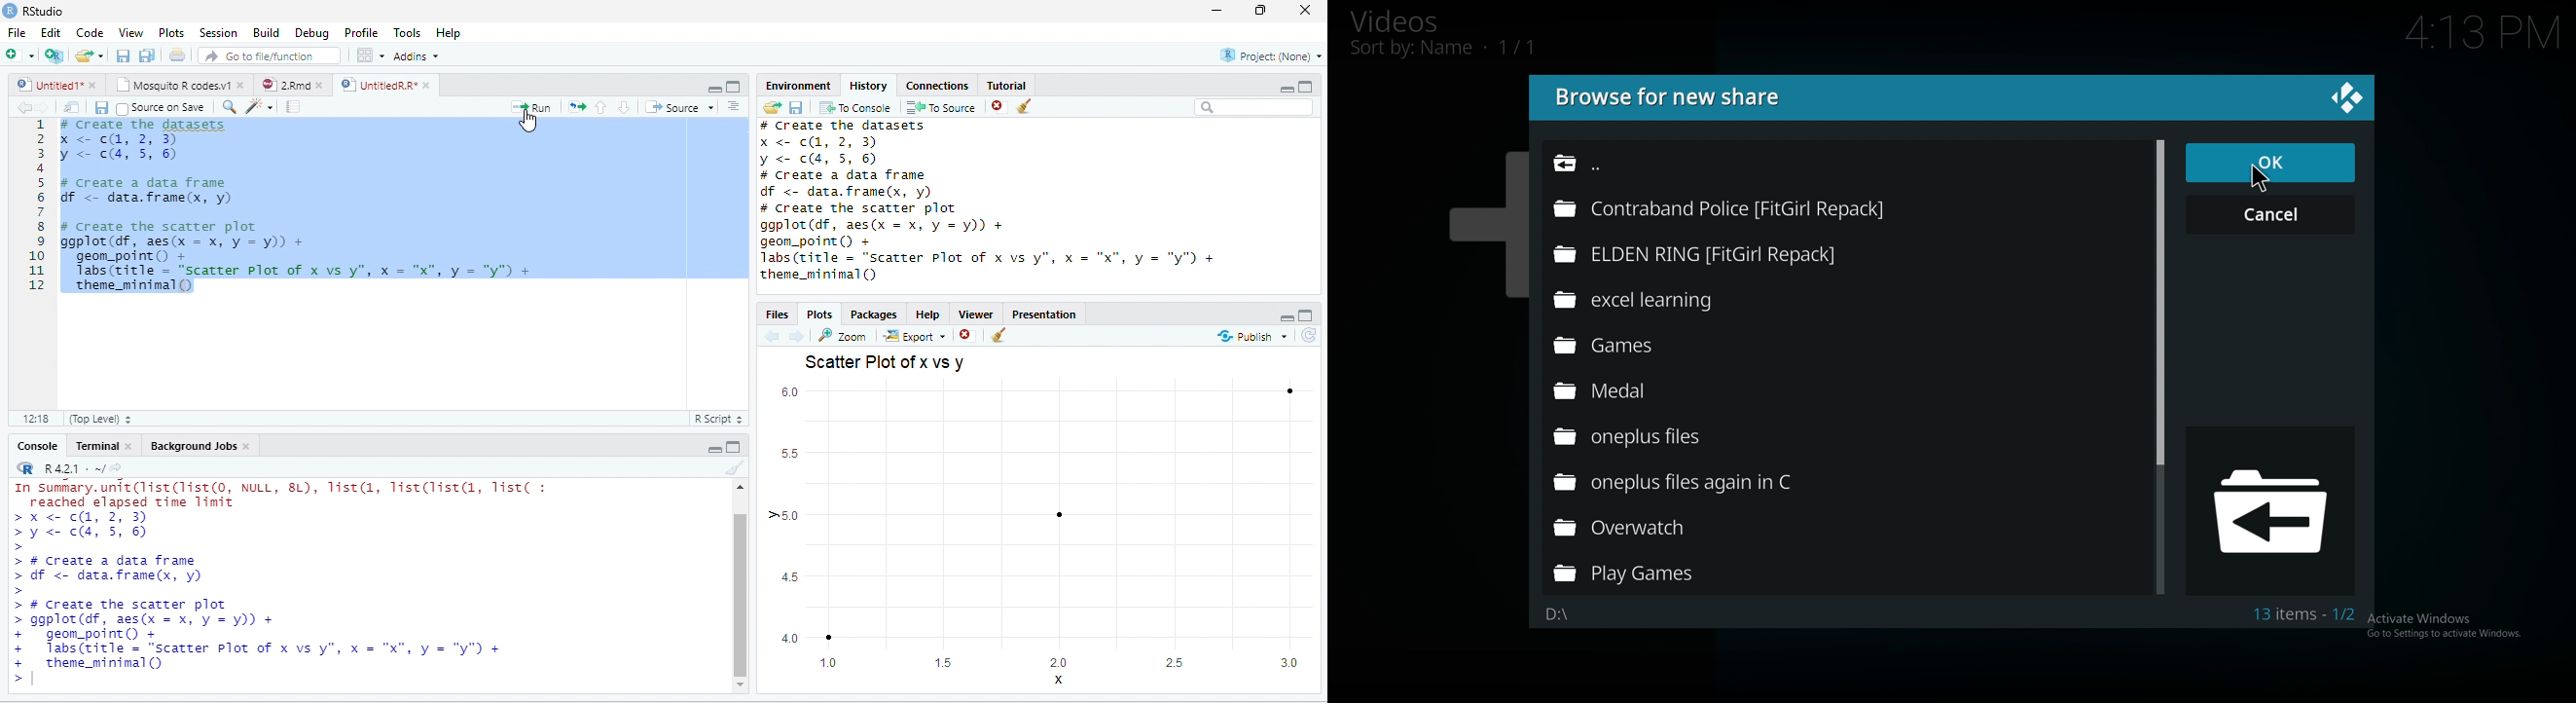 This screenshot has width=2576, height=728. Describe the element at coordinates (1660, 168) in the screenshot. I see `back` at that location.